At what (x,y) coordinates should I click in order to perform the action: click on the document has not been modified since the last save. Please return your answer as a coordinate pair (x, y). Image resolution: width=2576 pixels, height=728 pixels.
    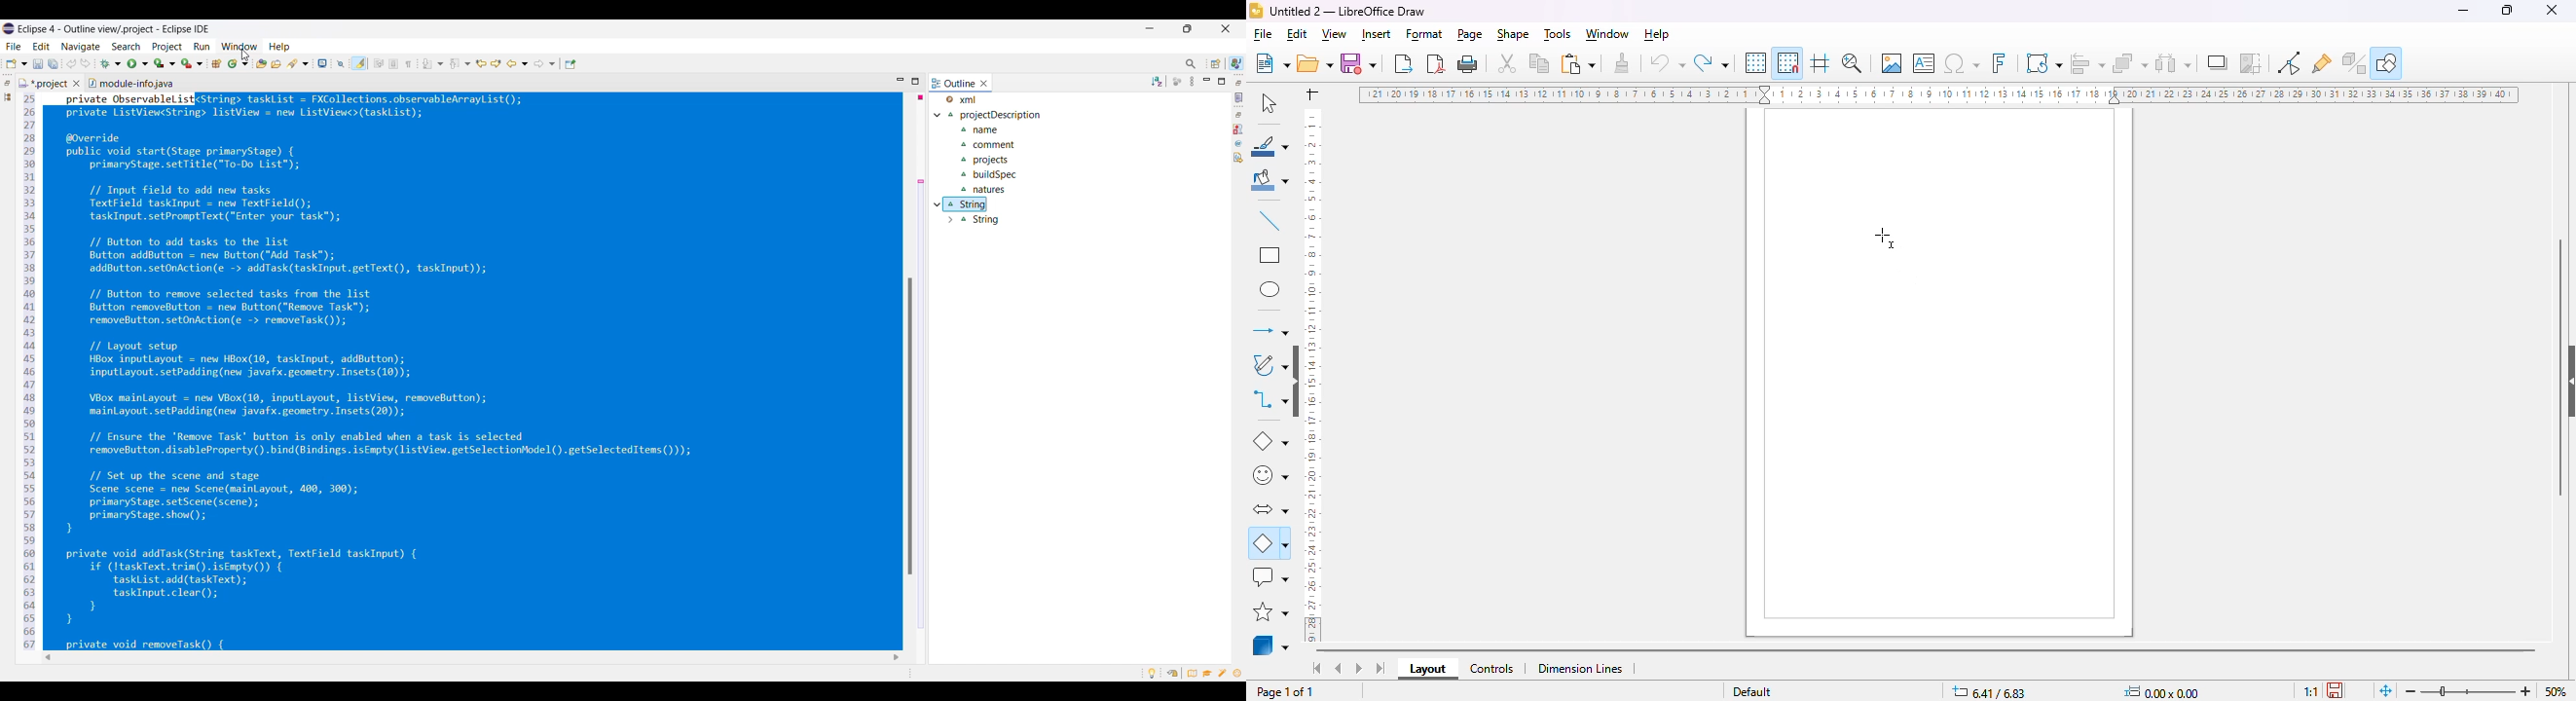
    Looking at the image, I should click on (2337, 689).